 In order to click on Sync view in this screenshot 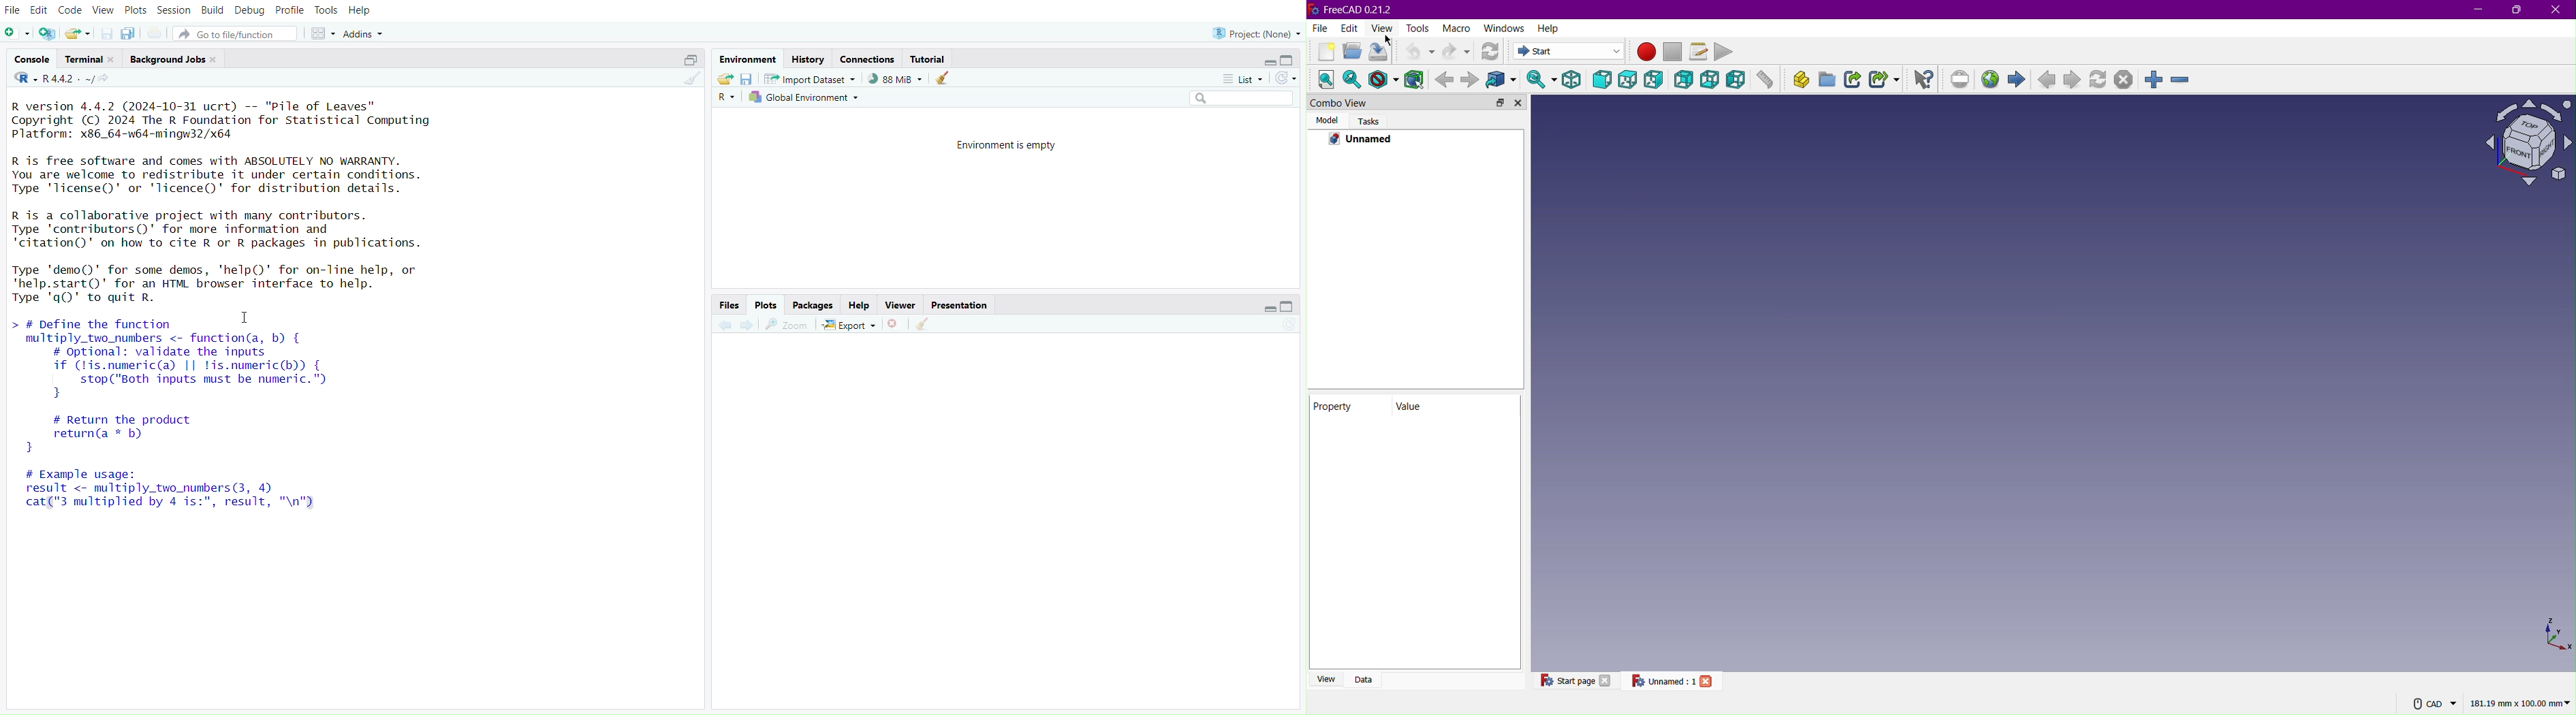, I will do `click(1541, 80)`.